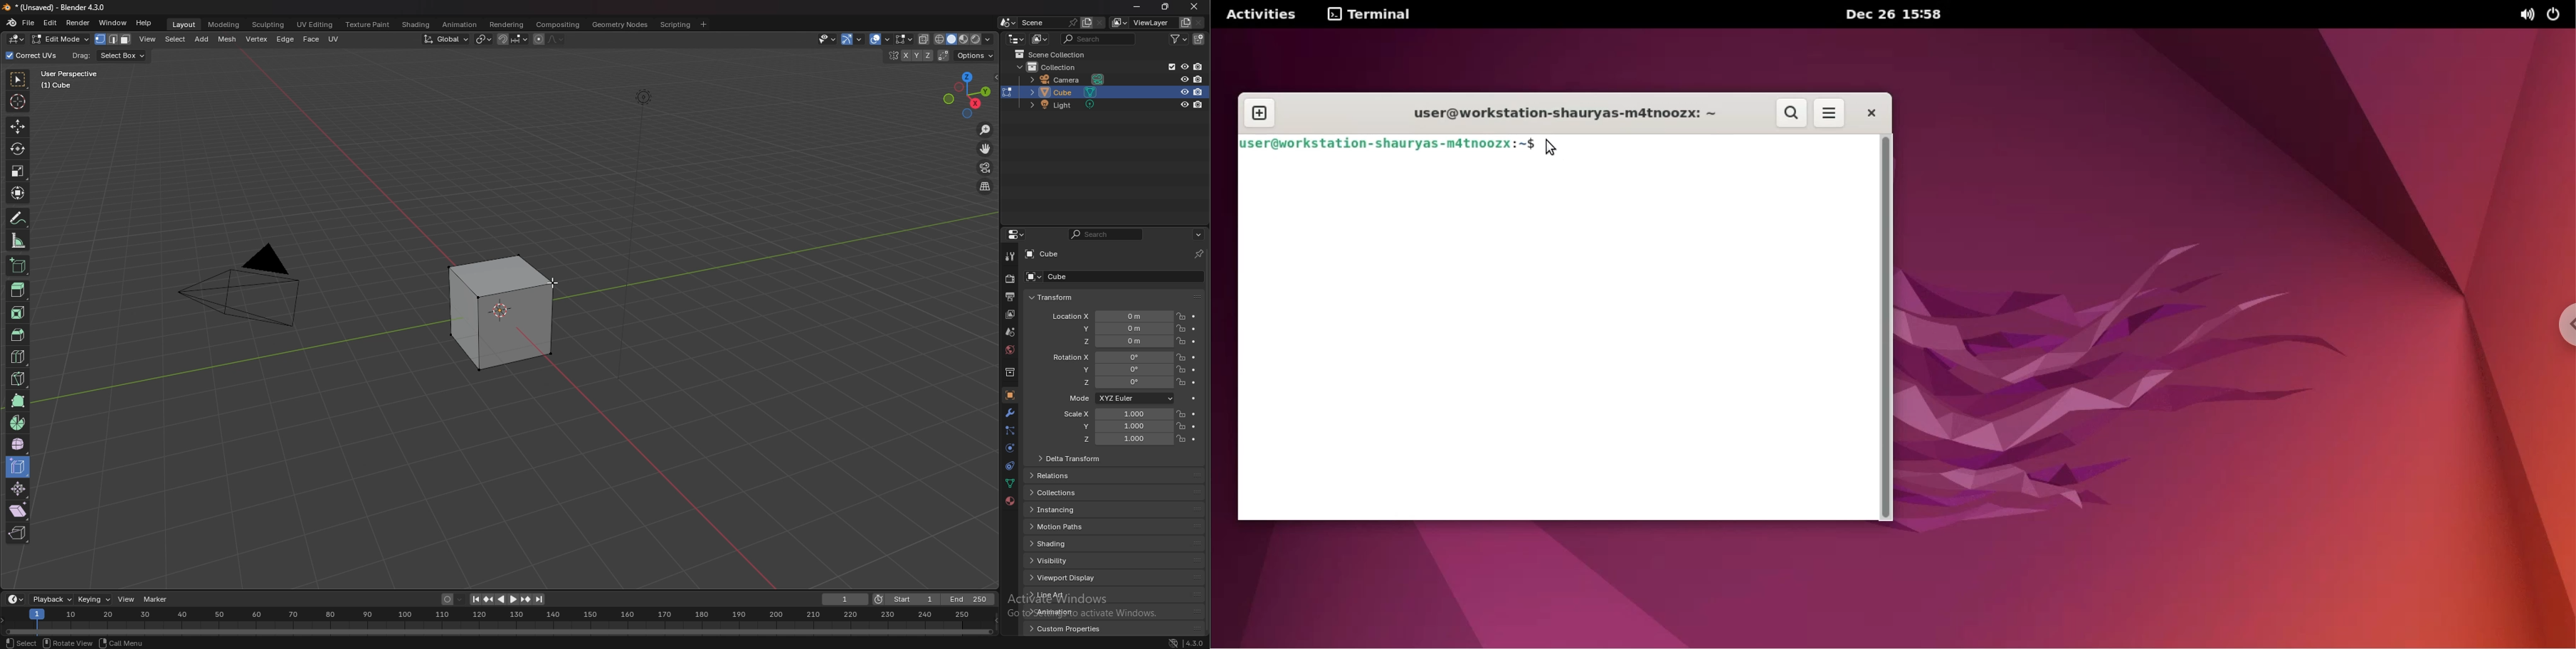 The image size is (2576, 672). I want to click on modeling, so click(223, 25).